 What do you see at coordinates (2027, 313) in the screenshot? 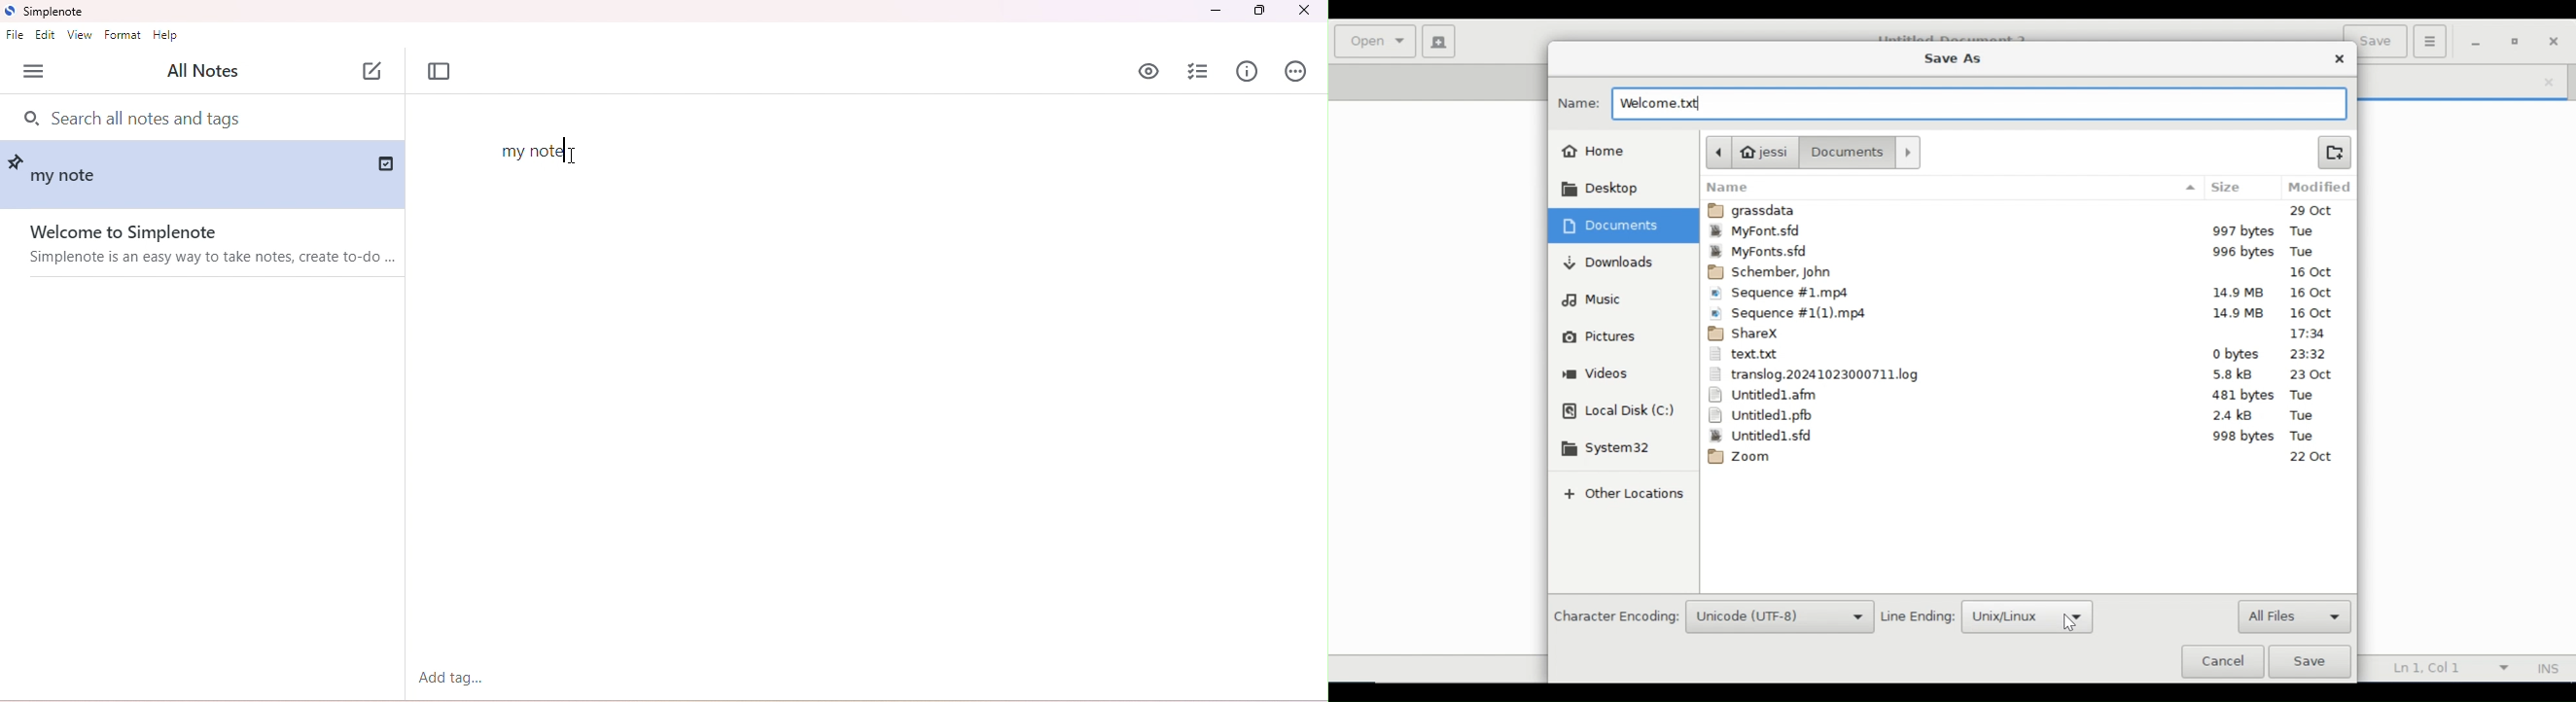
I see `Sequence #1(1)mp4 14.9 MB 16Oct` at bounding box center [2027, 313].